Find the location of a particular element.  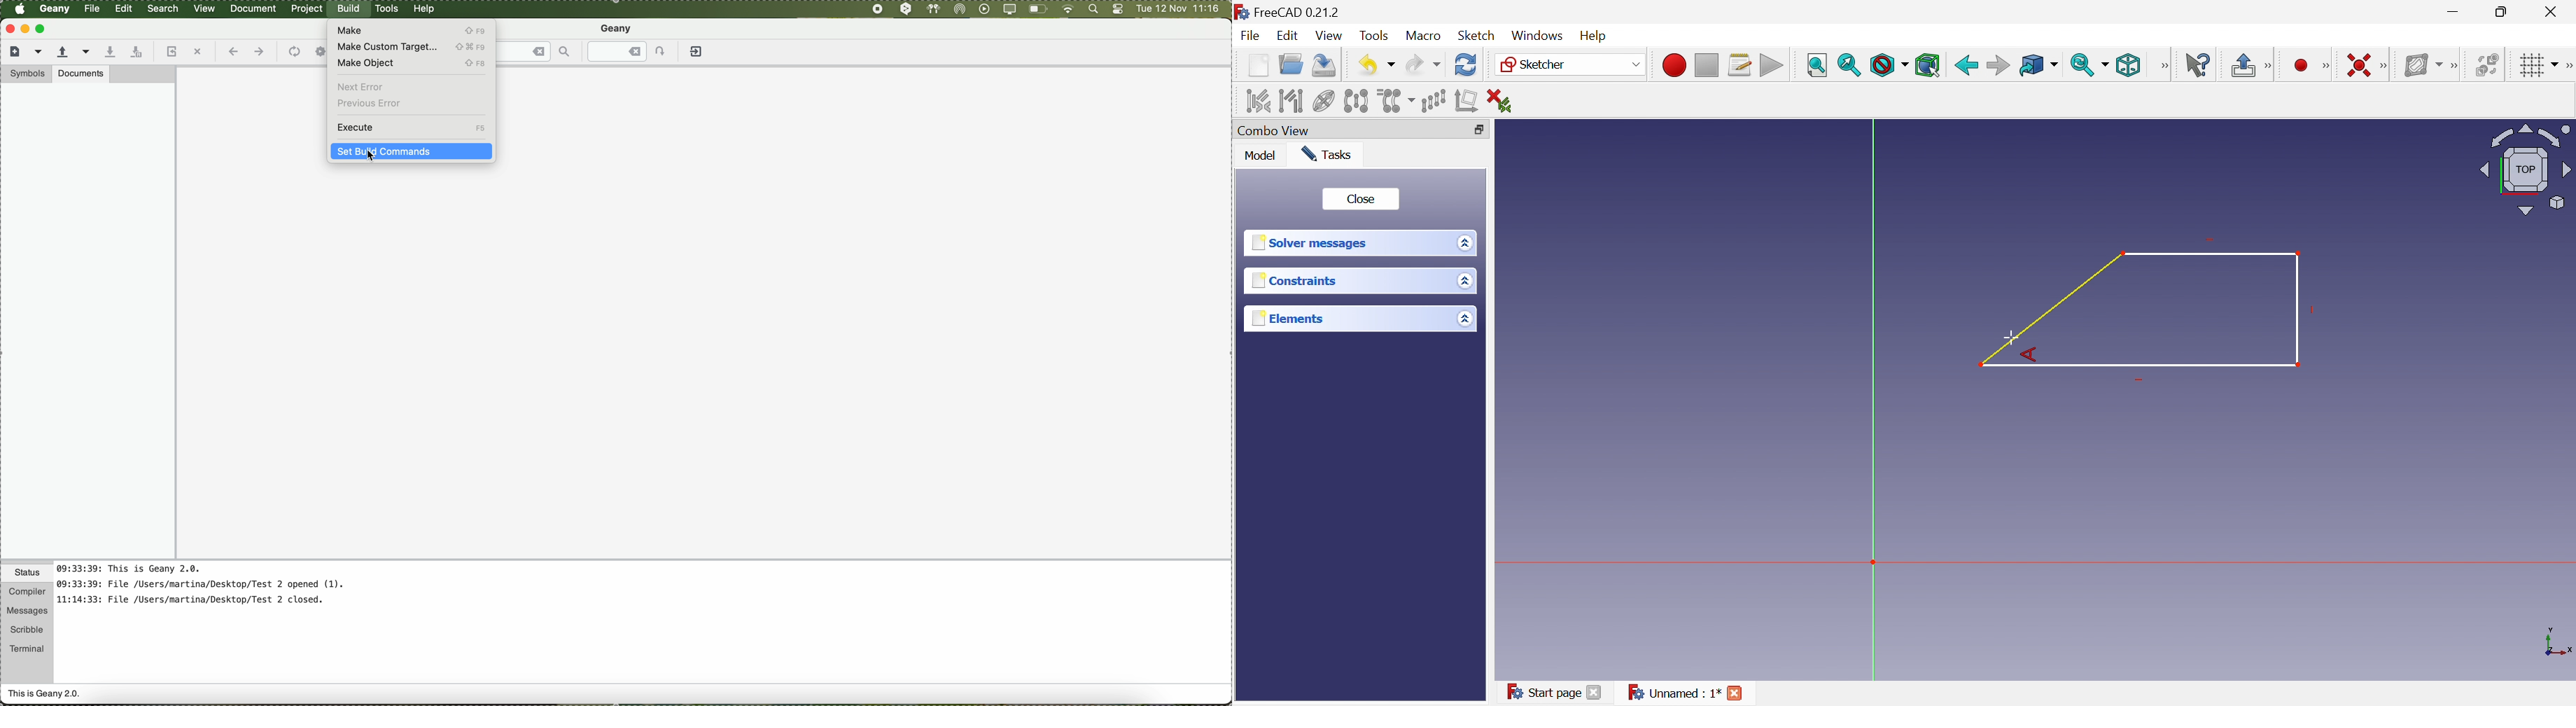

Edit is located at coordinates (1289, 36).